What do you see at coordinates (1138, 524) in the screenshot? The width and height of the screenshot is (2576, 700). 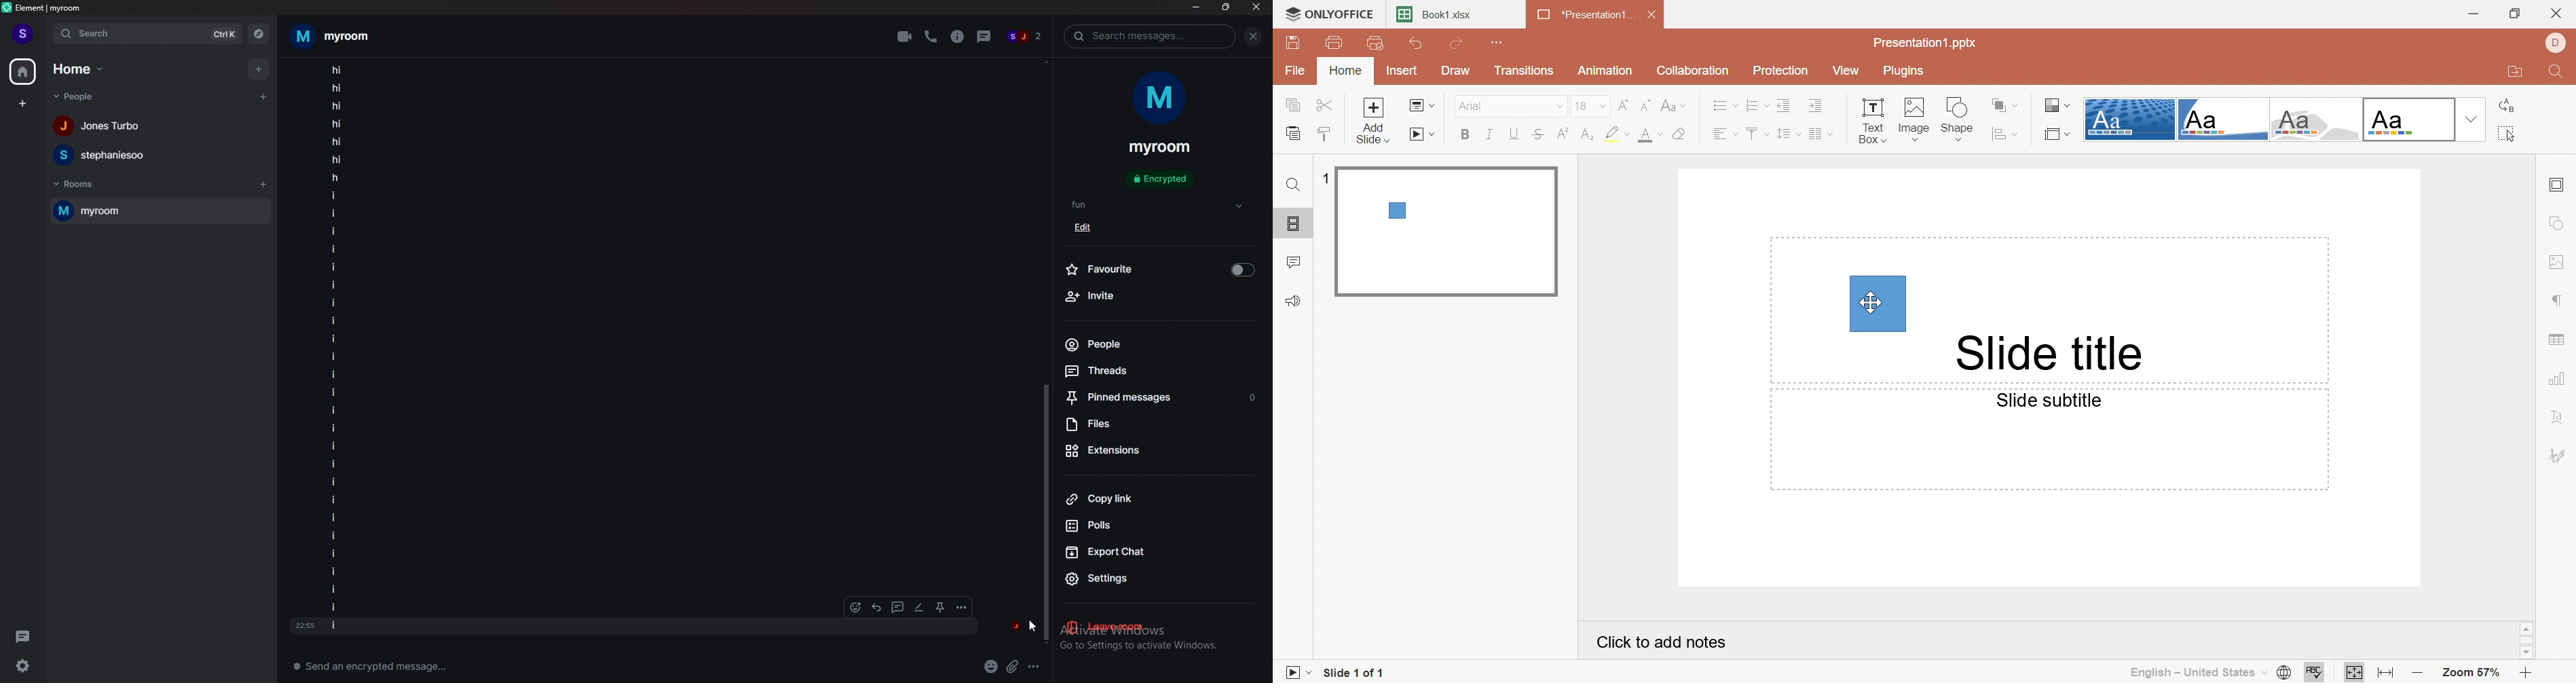 I see `polls` at bounding box center [1138, 524].